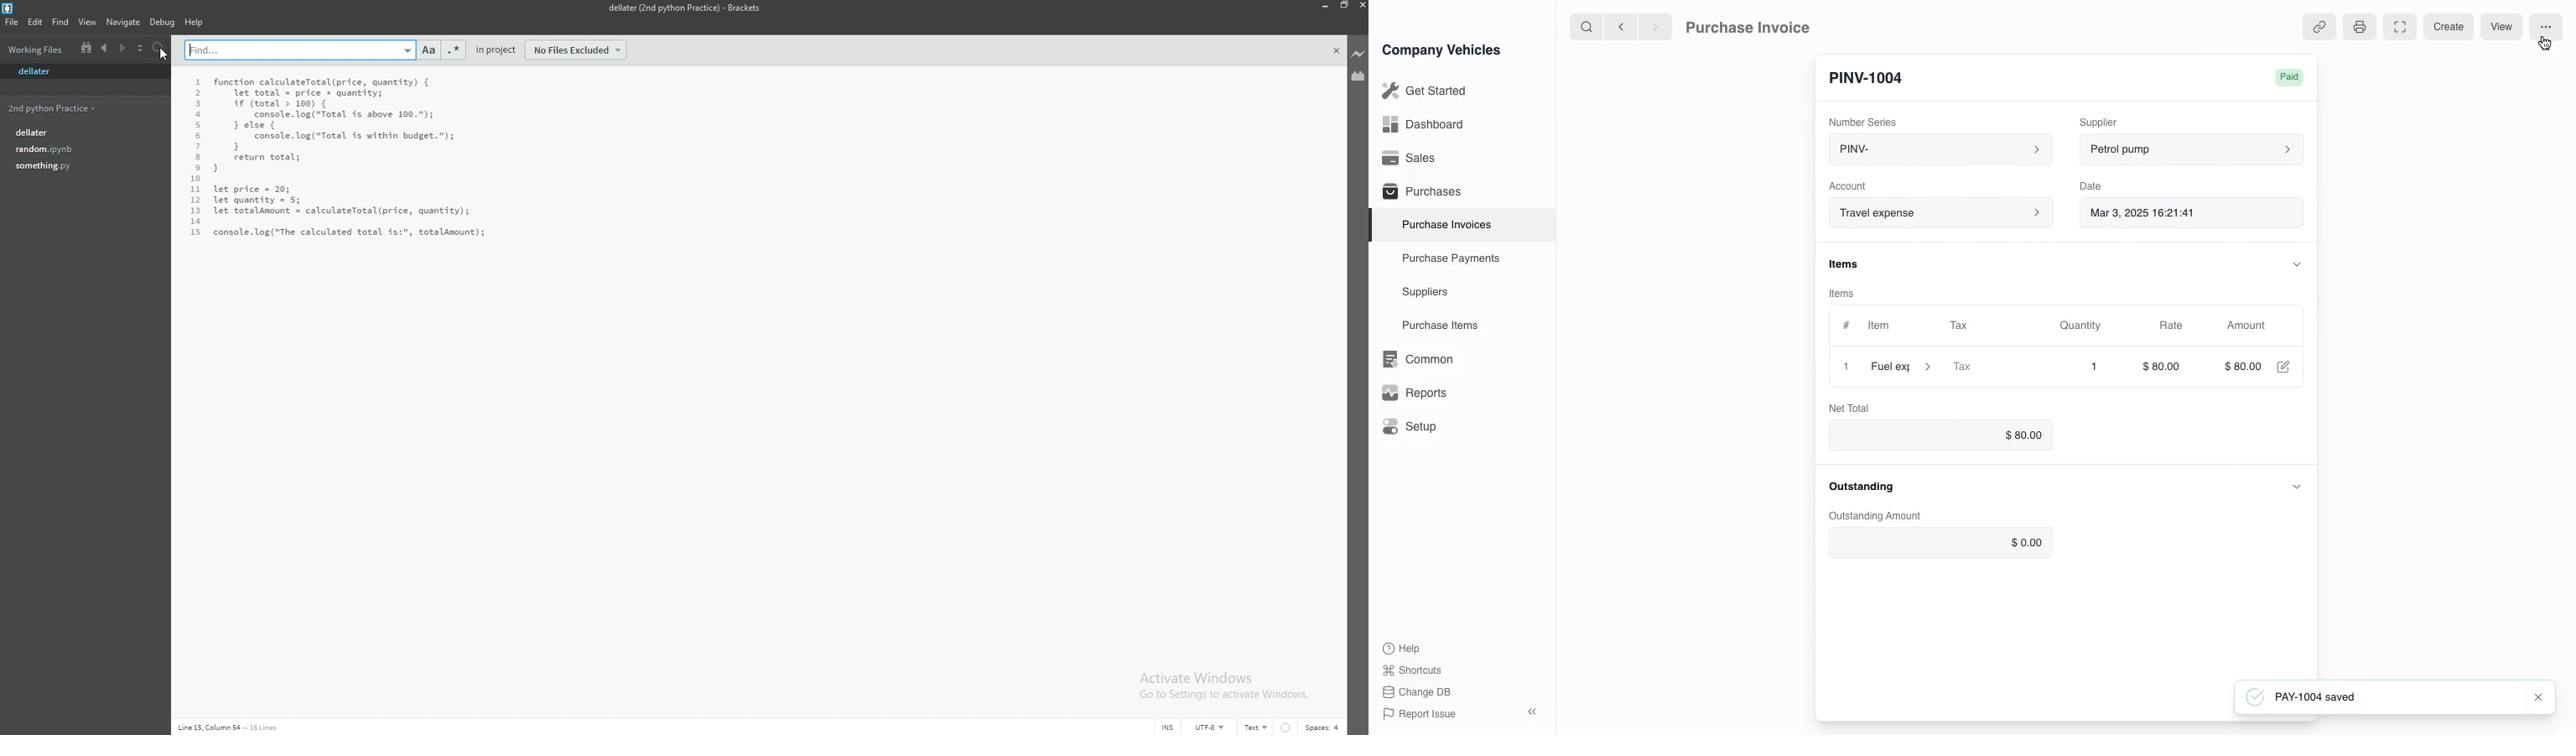  I want to click on working files, so click(36, 49).